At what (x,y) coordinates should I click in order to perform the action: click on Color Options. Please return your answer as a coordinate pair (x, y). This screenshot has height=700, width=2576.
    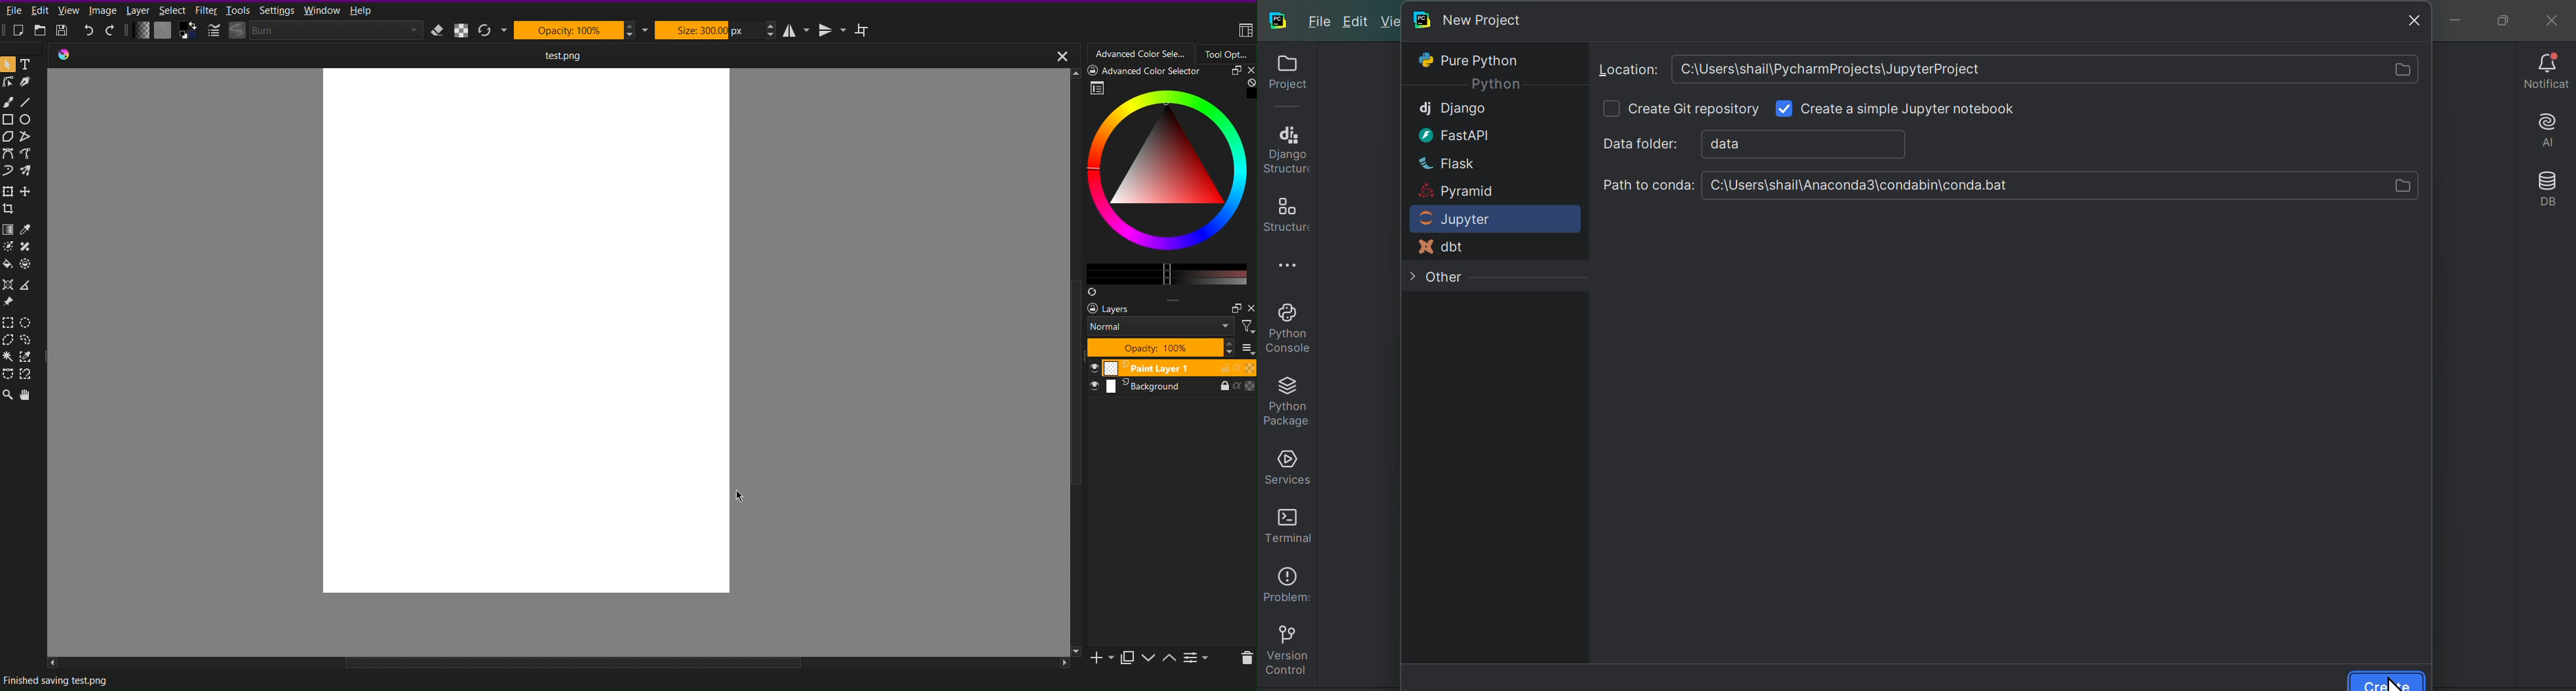
    Looking at the image, I should click on (19, 247).